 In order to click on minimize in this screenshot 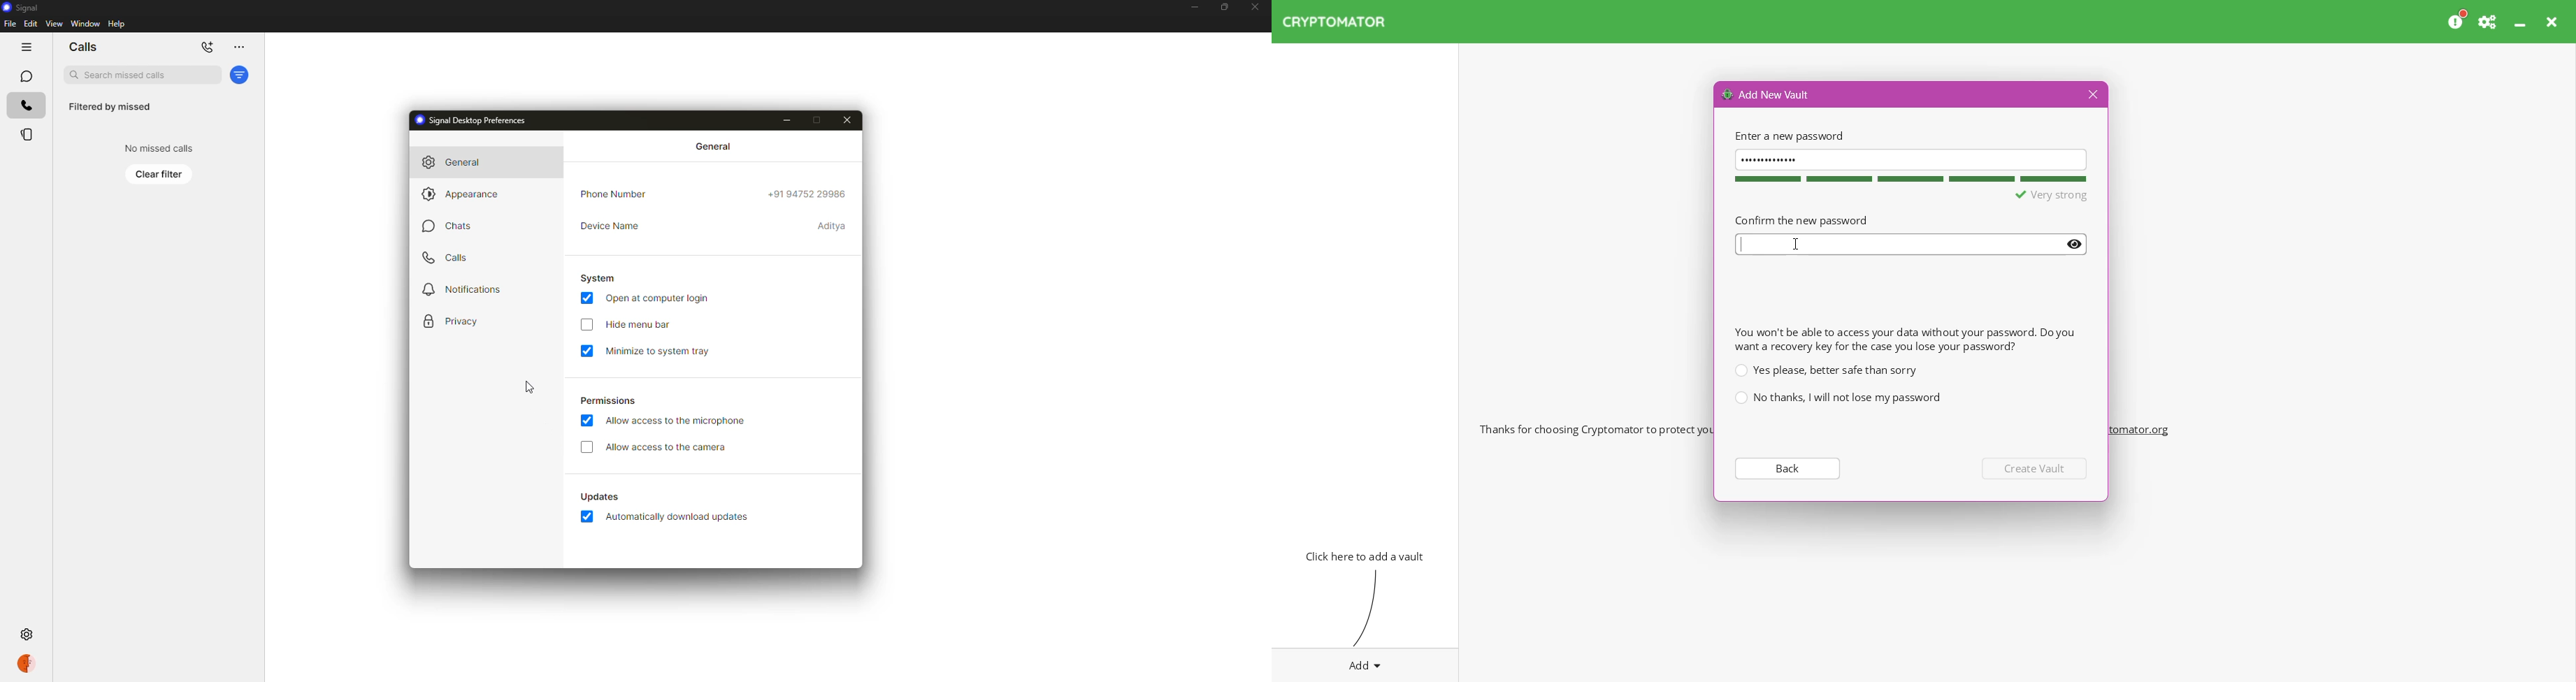, I will do `click(788, 121)`.